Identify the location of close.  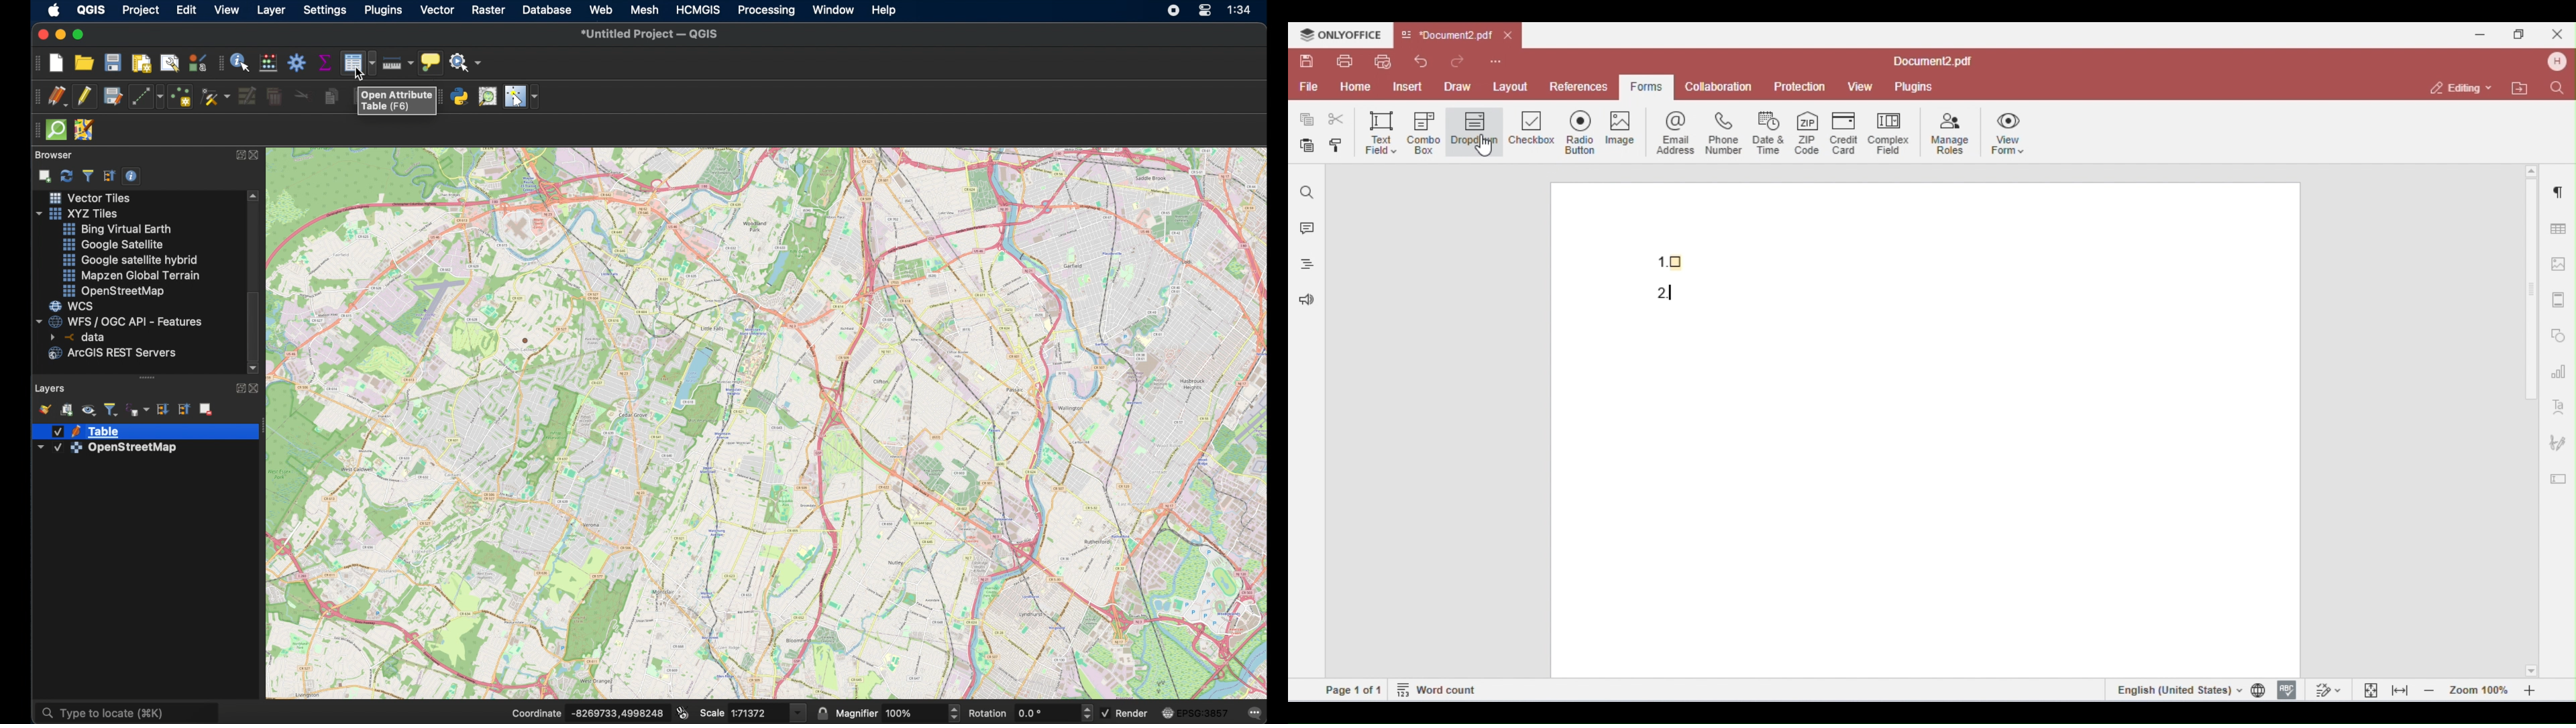
(257, 388).